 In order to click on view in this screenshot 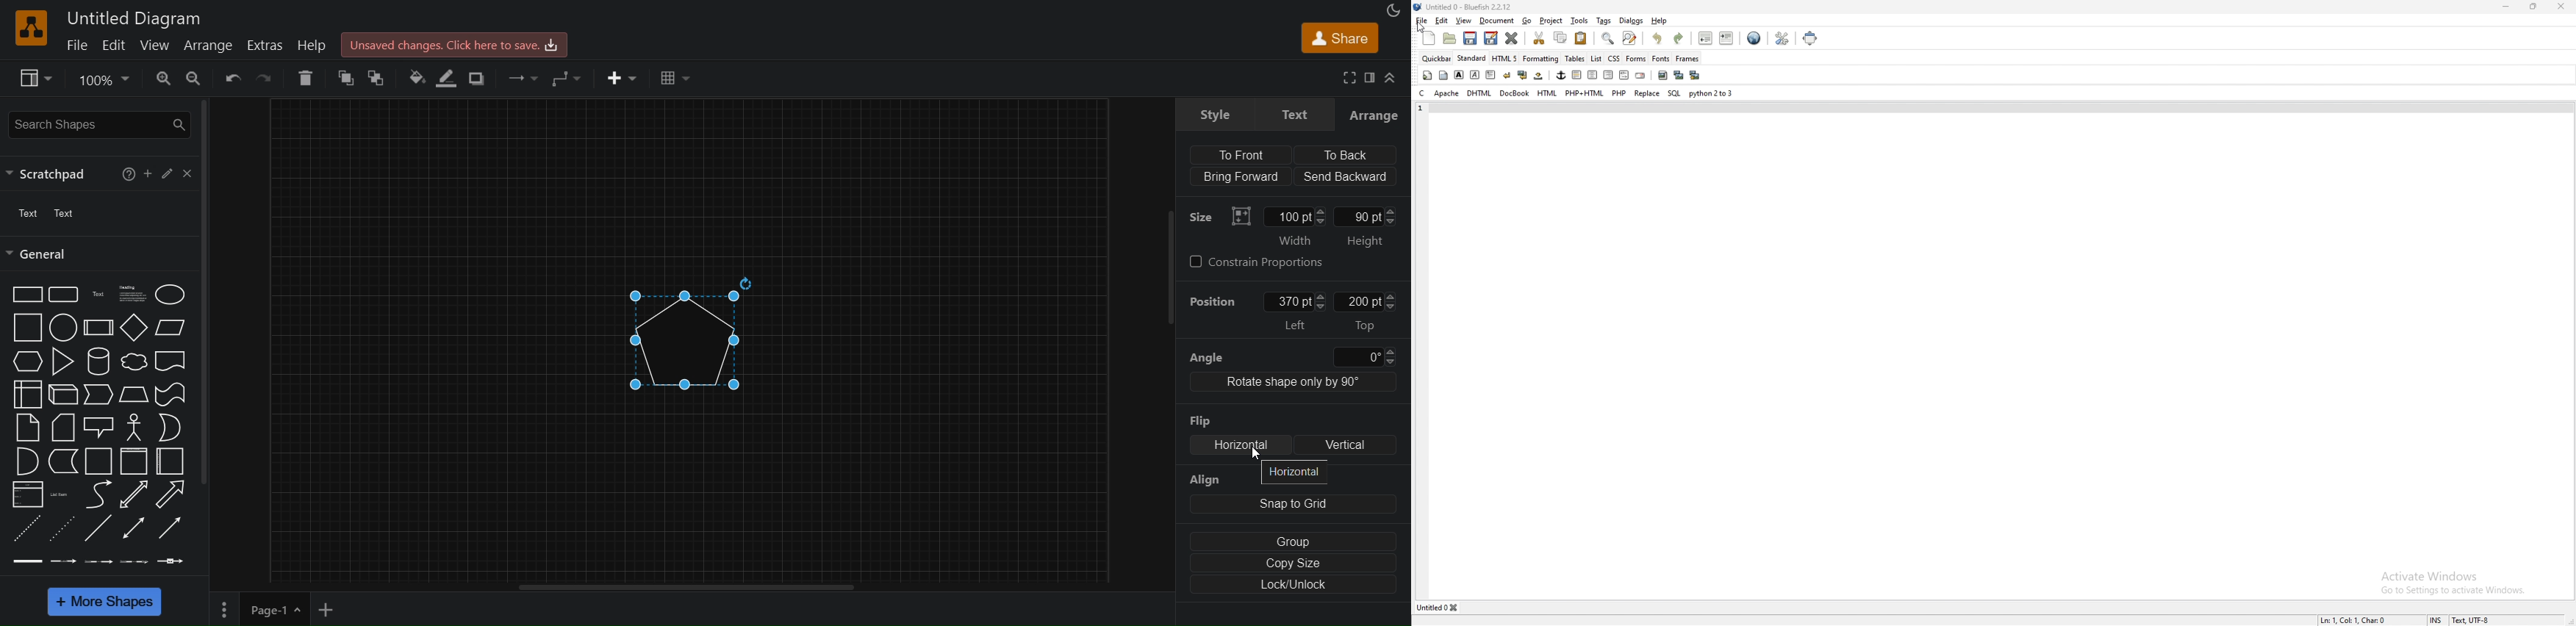, I will do `click(159, 44)`.